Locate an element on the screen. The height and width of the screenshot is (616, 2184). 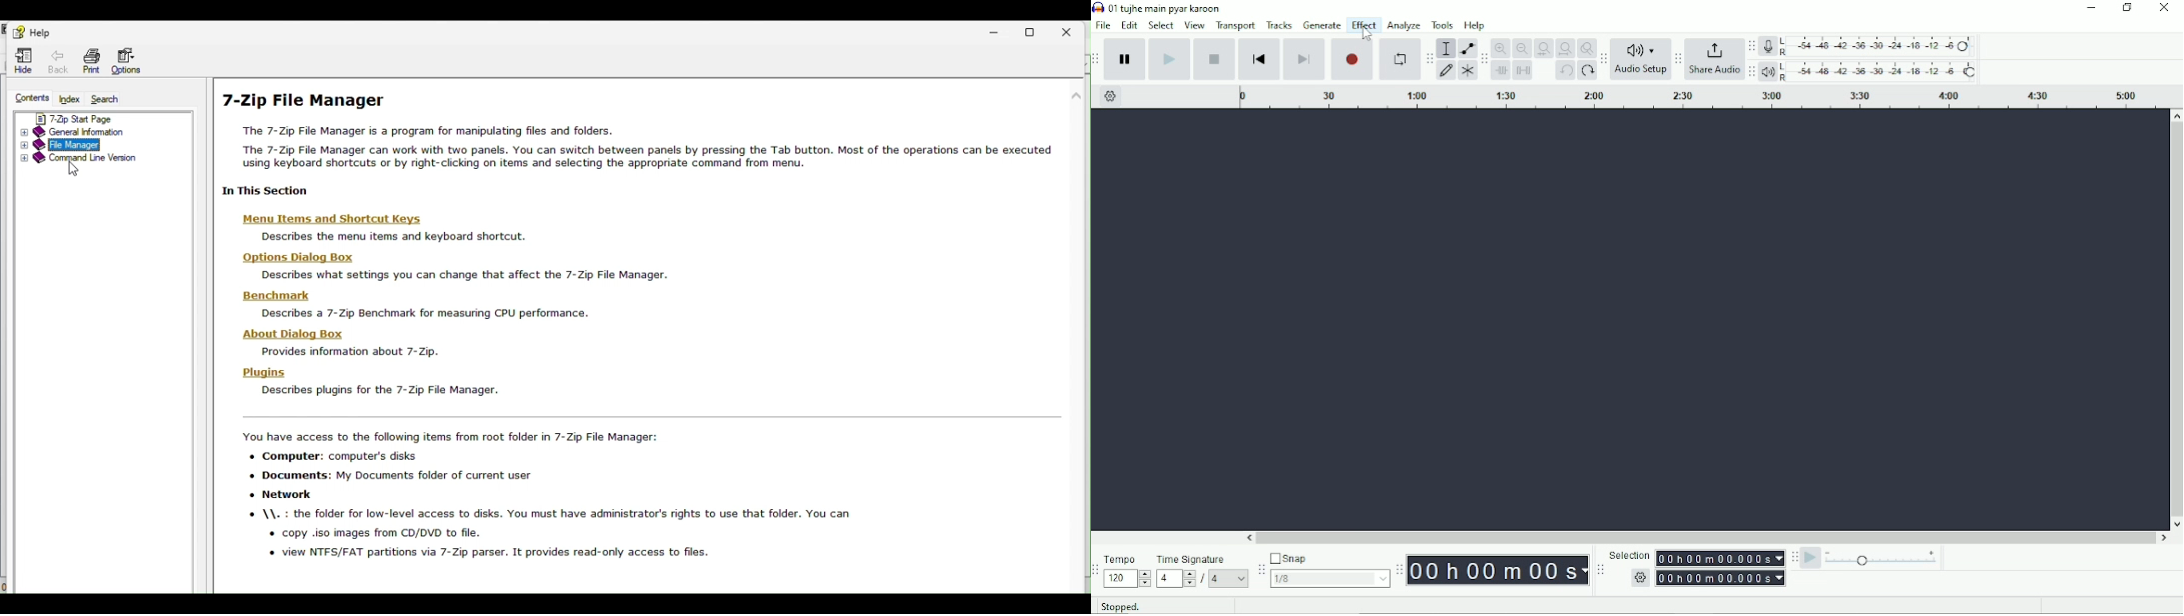
Tempo is located at coordinates (1135, 1049).